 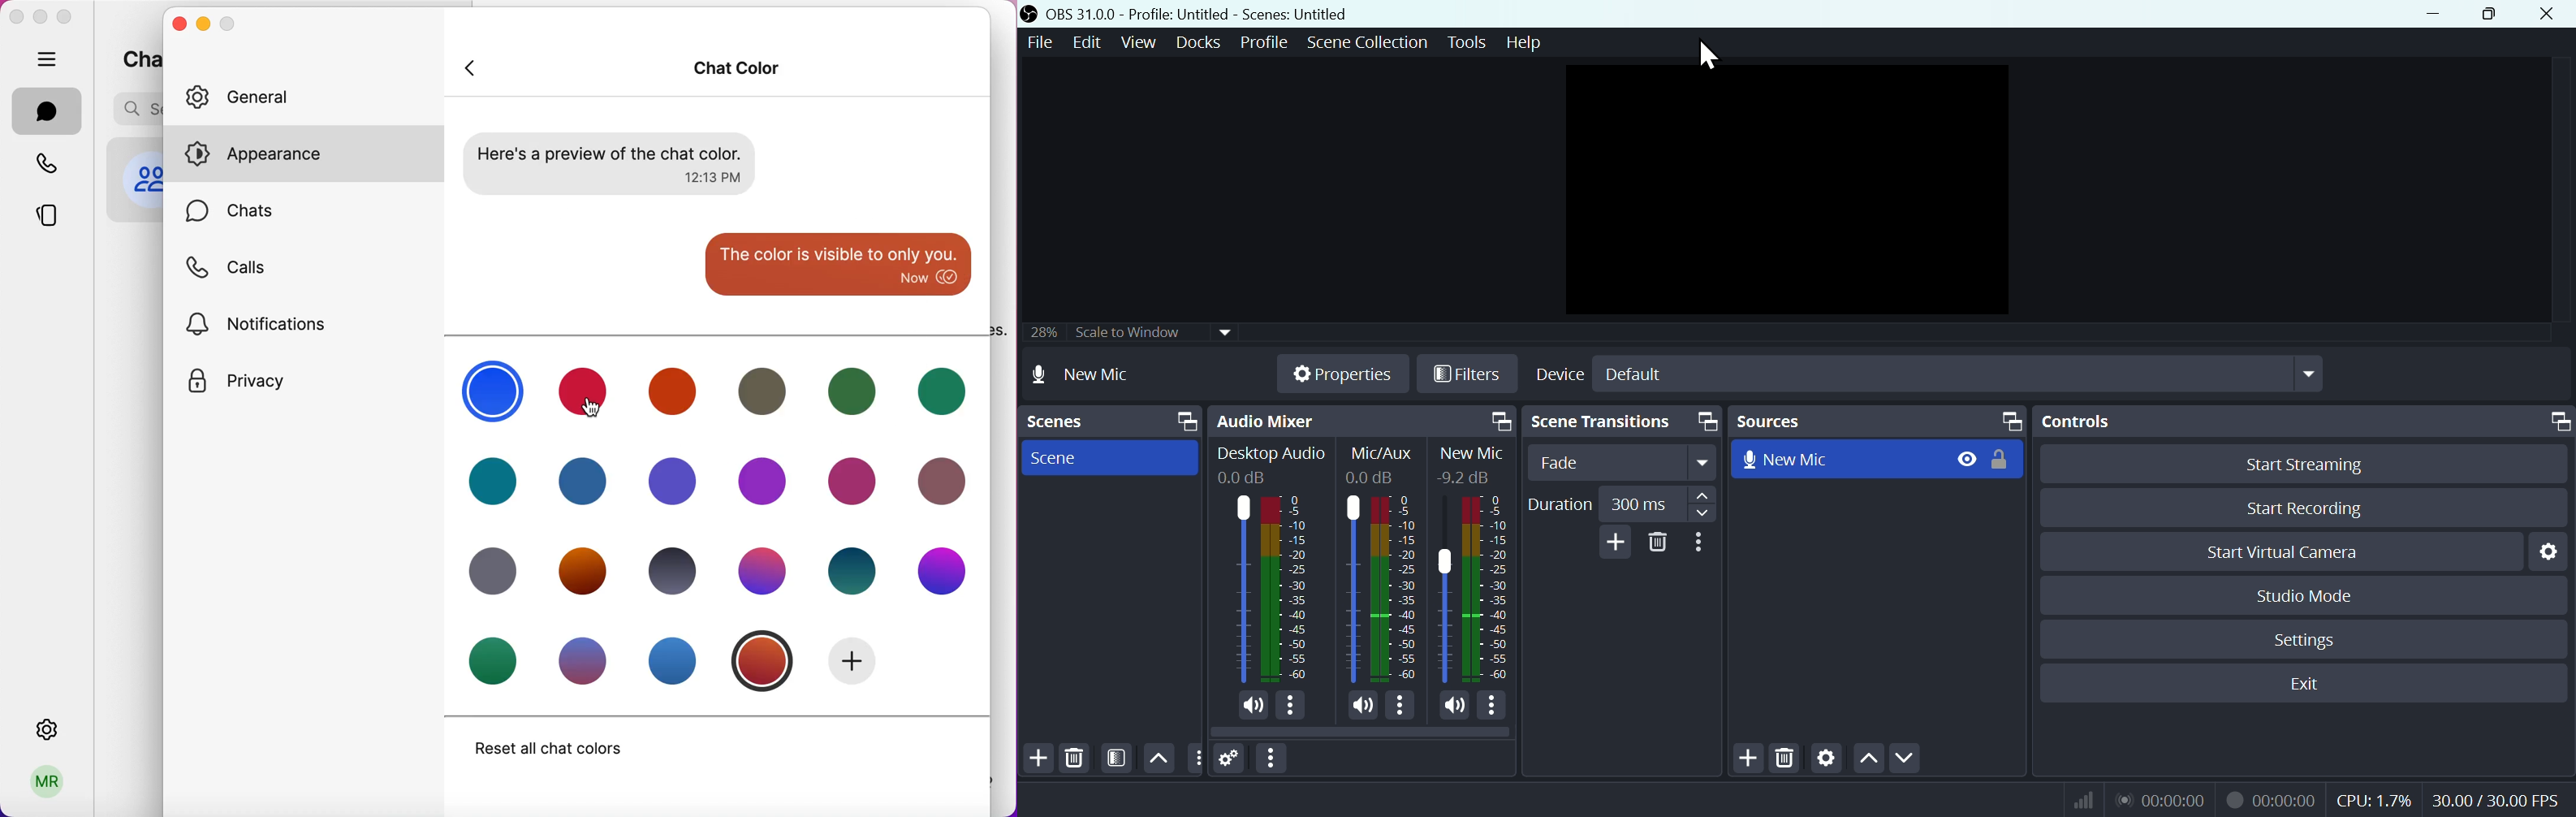 I want to click on (un)mute, so click(x=1251, y=706).